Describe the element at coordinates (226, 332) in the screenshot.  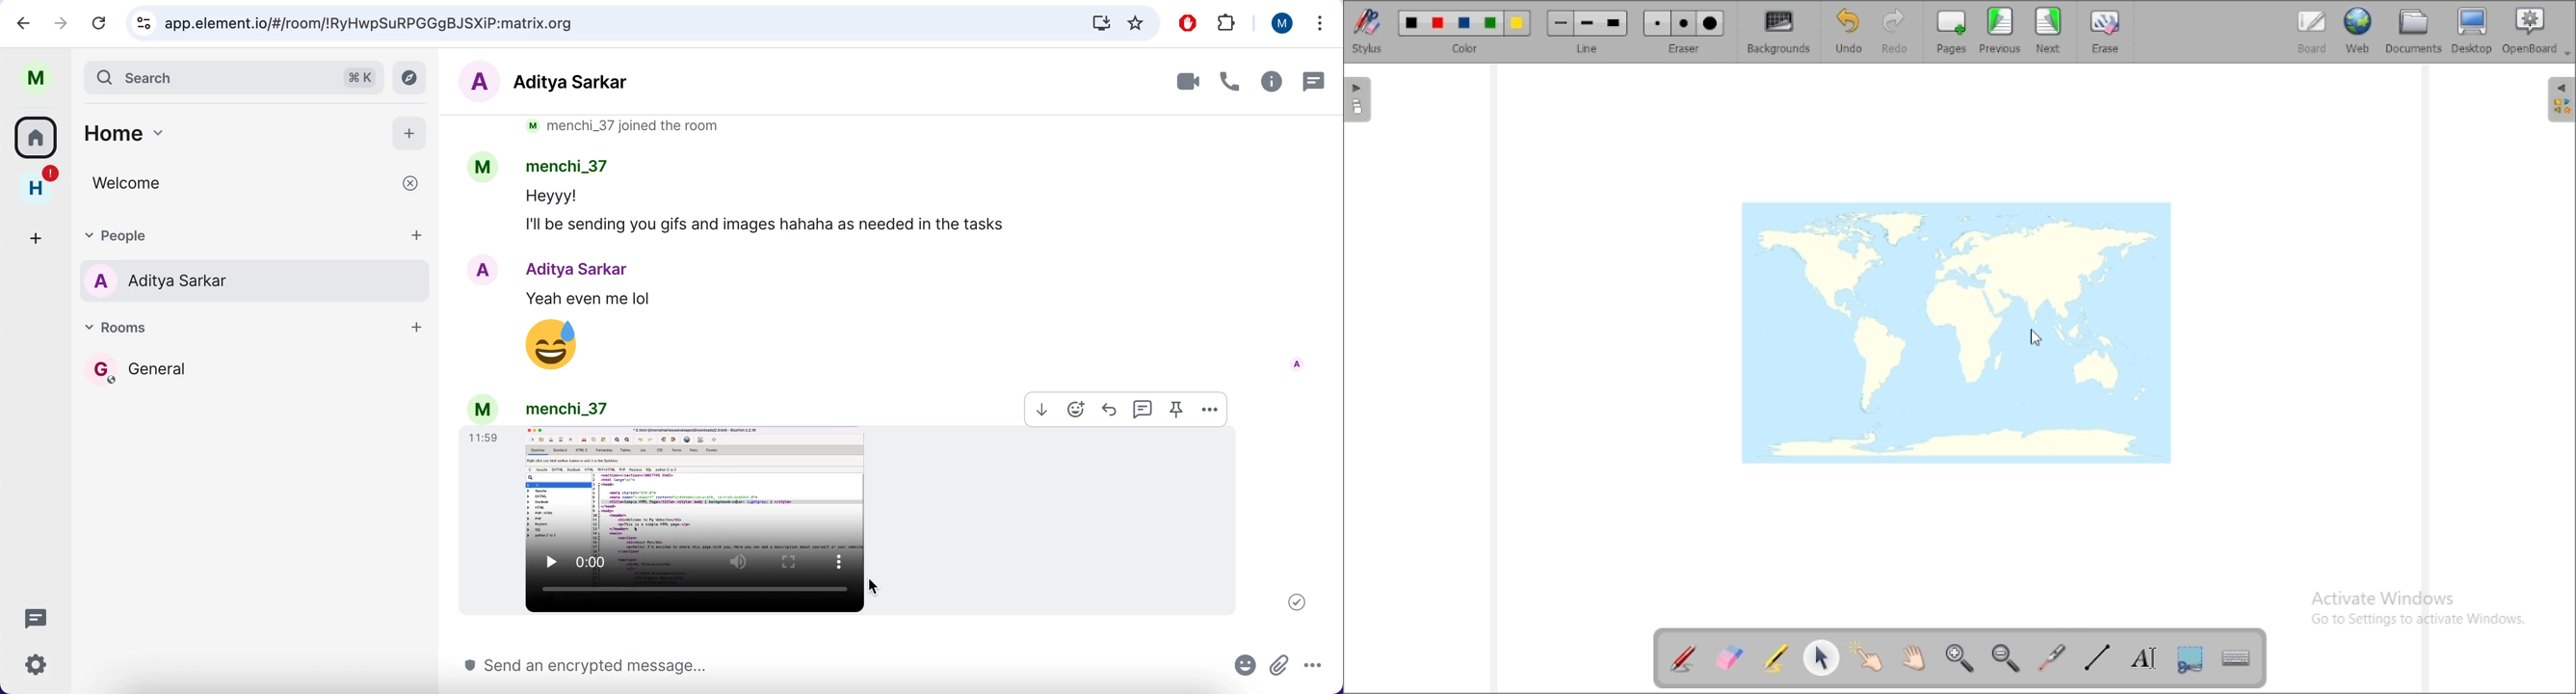
I see `rooms` at that location.